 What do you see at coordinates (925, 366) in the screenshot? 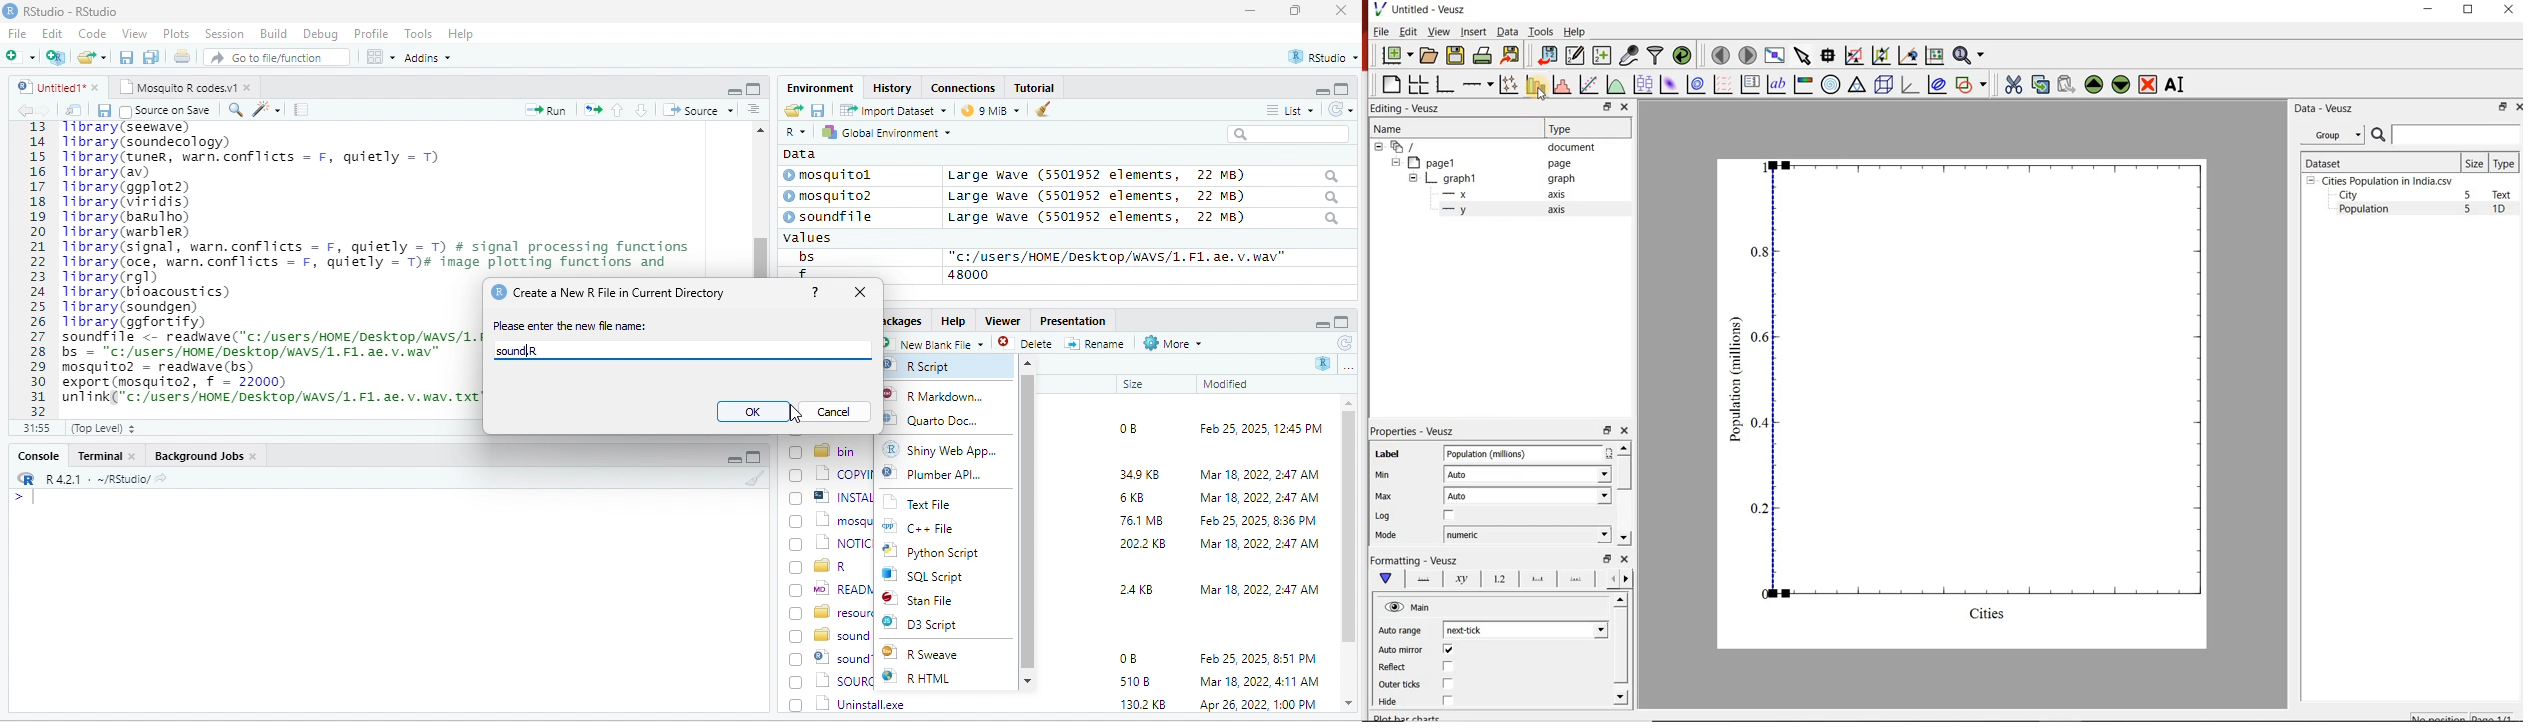
I see `Rscript` at bounding box center [925, 366].